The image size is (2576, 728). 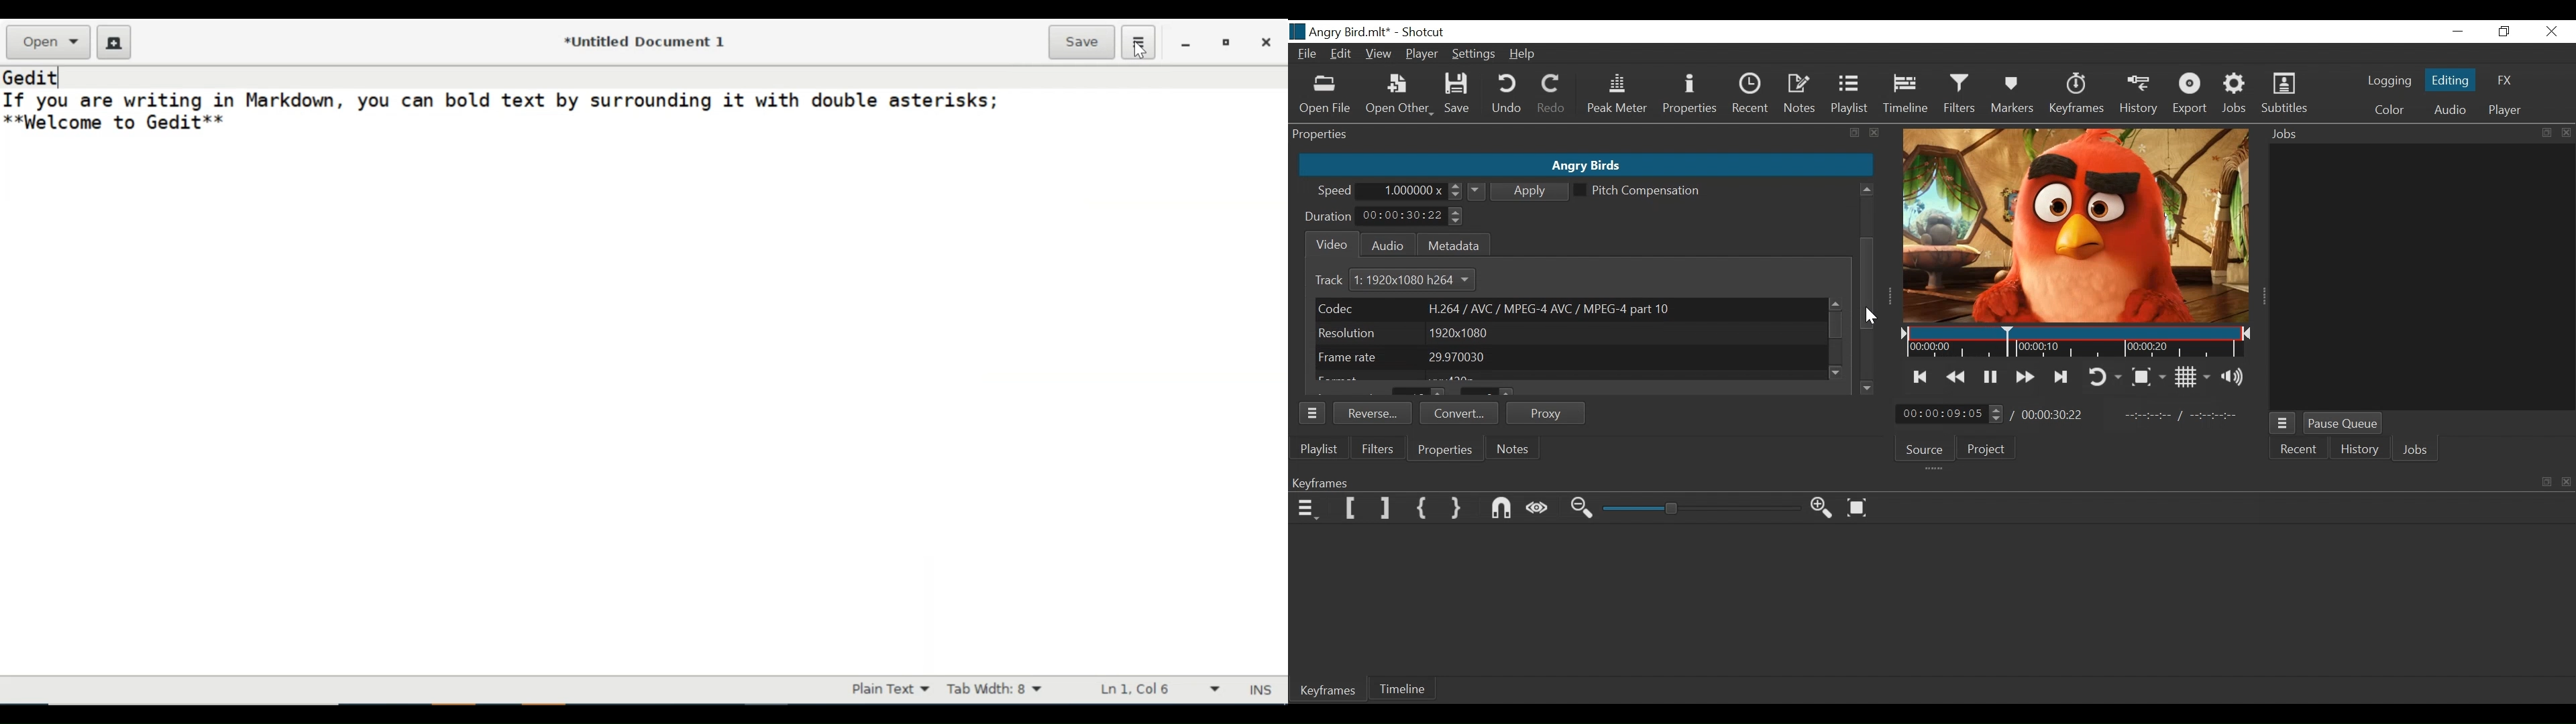 I want to click on Clip Name, so click(x=1585, y=166).